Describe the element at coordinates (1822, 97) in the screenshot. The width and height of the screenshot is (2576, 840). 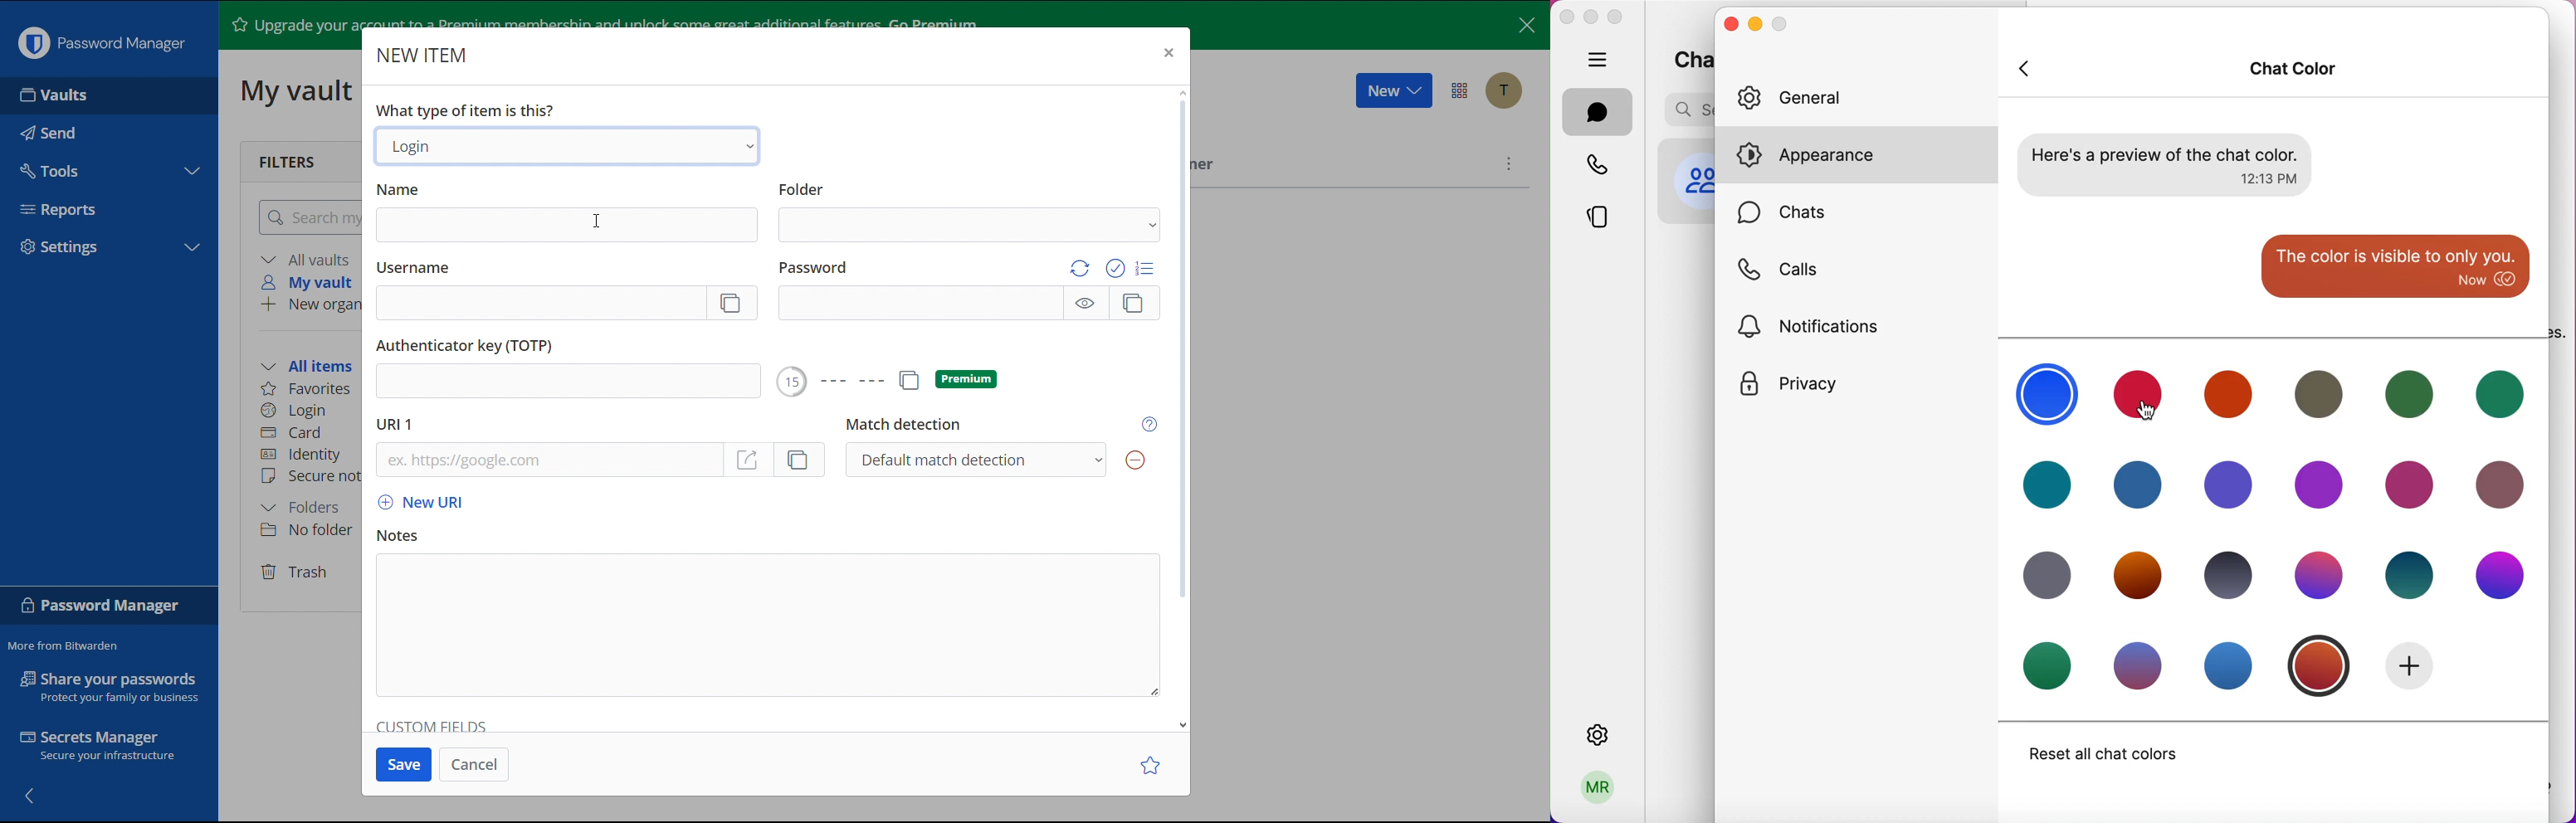
I see `general` at that location.